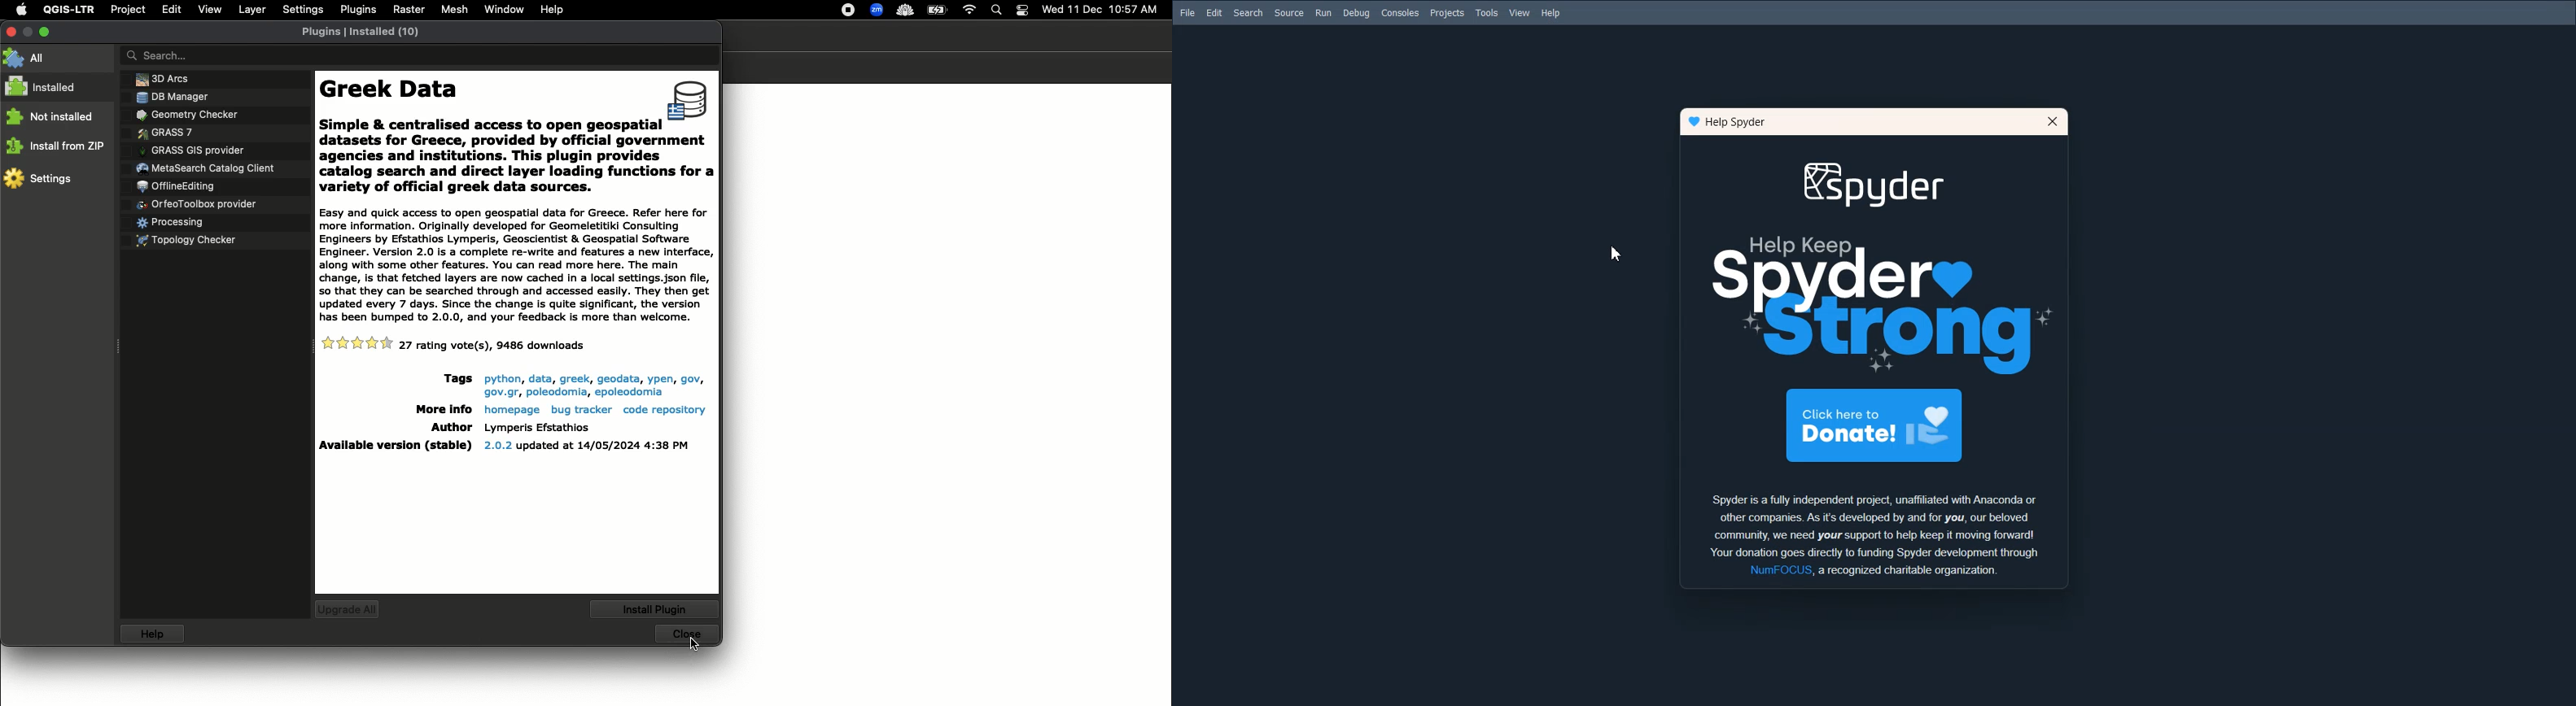 This screenshot has height=728, width=2576. I want to click on Search, so click(1249, 12).